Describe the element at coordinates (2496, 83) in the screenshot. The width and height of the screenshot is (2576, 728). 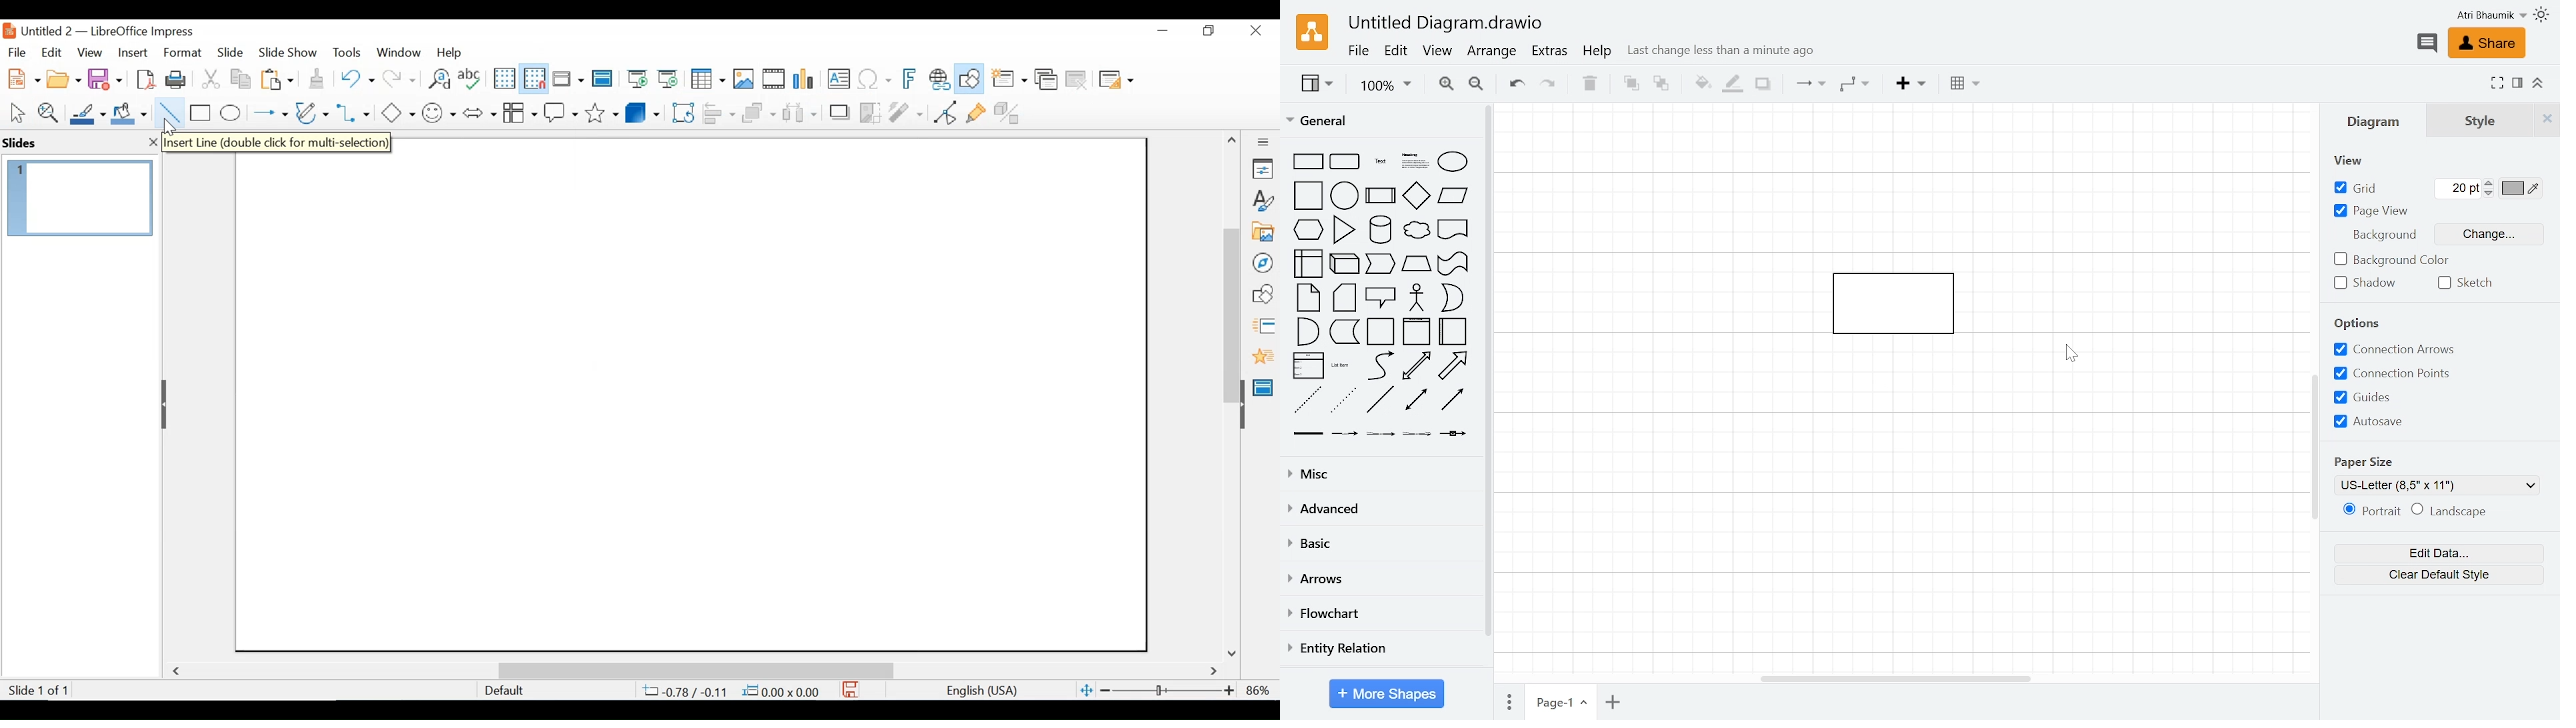
I see `Fullscreen` at that location.